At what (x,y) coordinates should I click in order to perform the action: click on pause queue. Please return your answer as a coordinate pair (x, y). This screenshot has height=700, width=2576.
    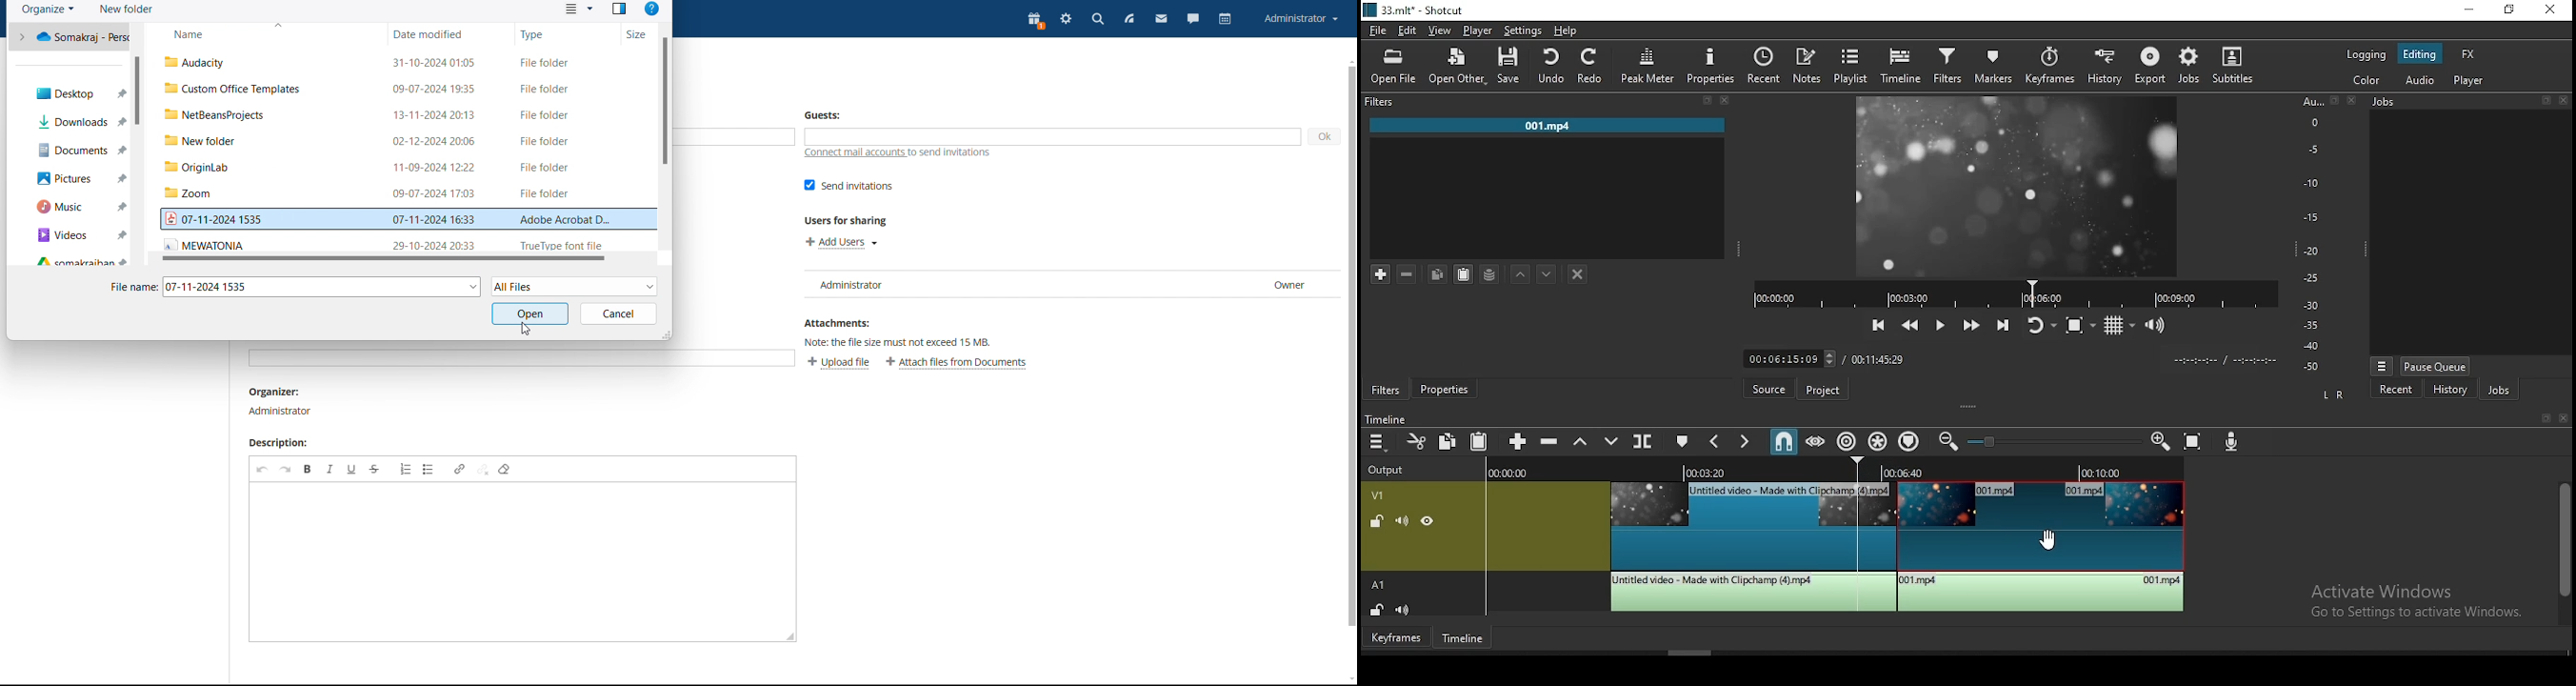
    Looking at the image, I should click on (2436, 367).